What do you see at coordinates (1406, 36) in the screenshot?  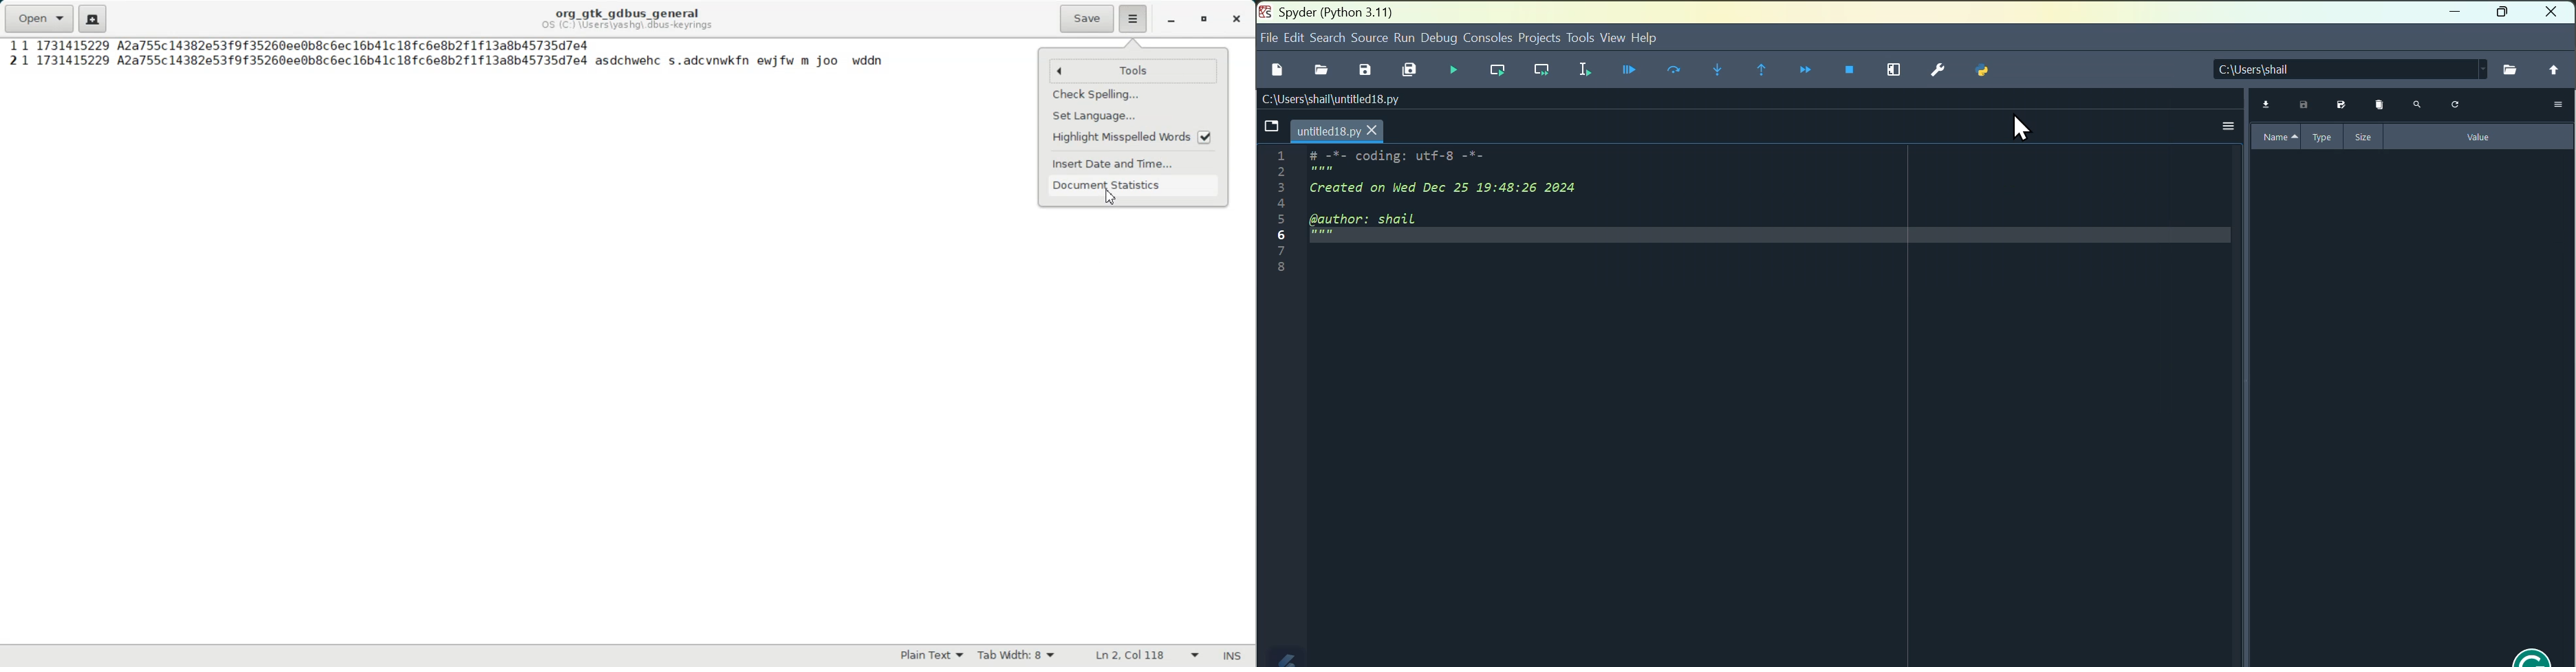 I see `Run` at bounding box center [1406, 36].